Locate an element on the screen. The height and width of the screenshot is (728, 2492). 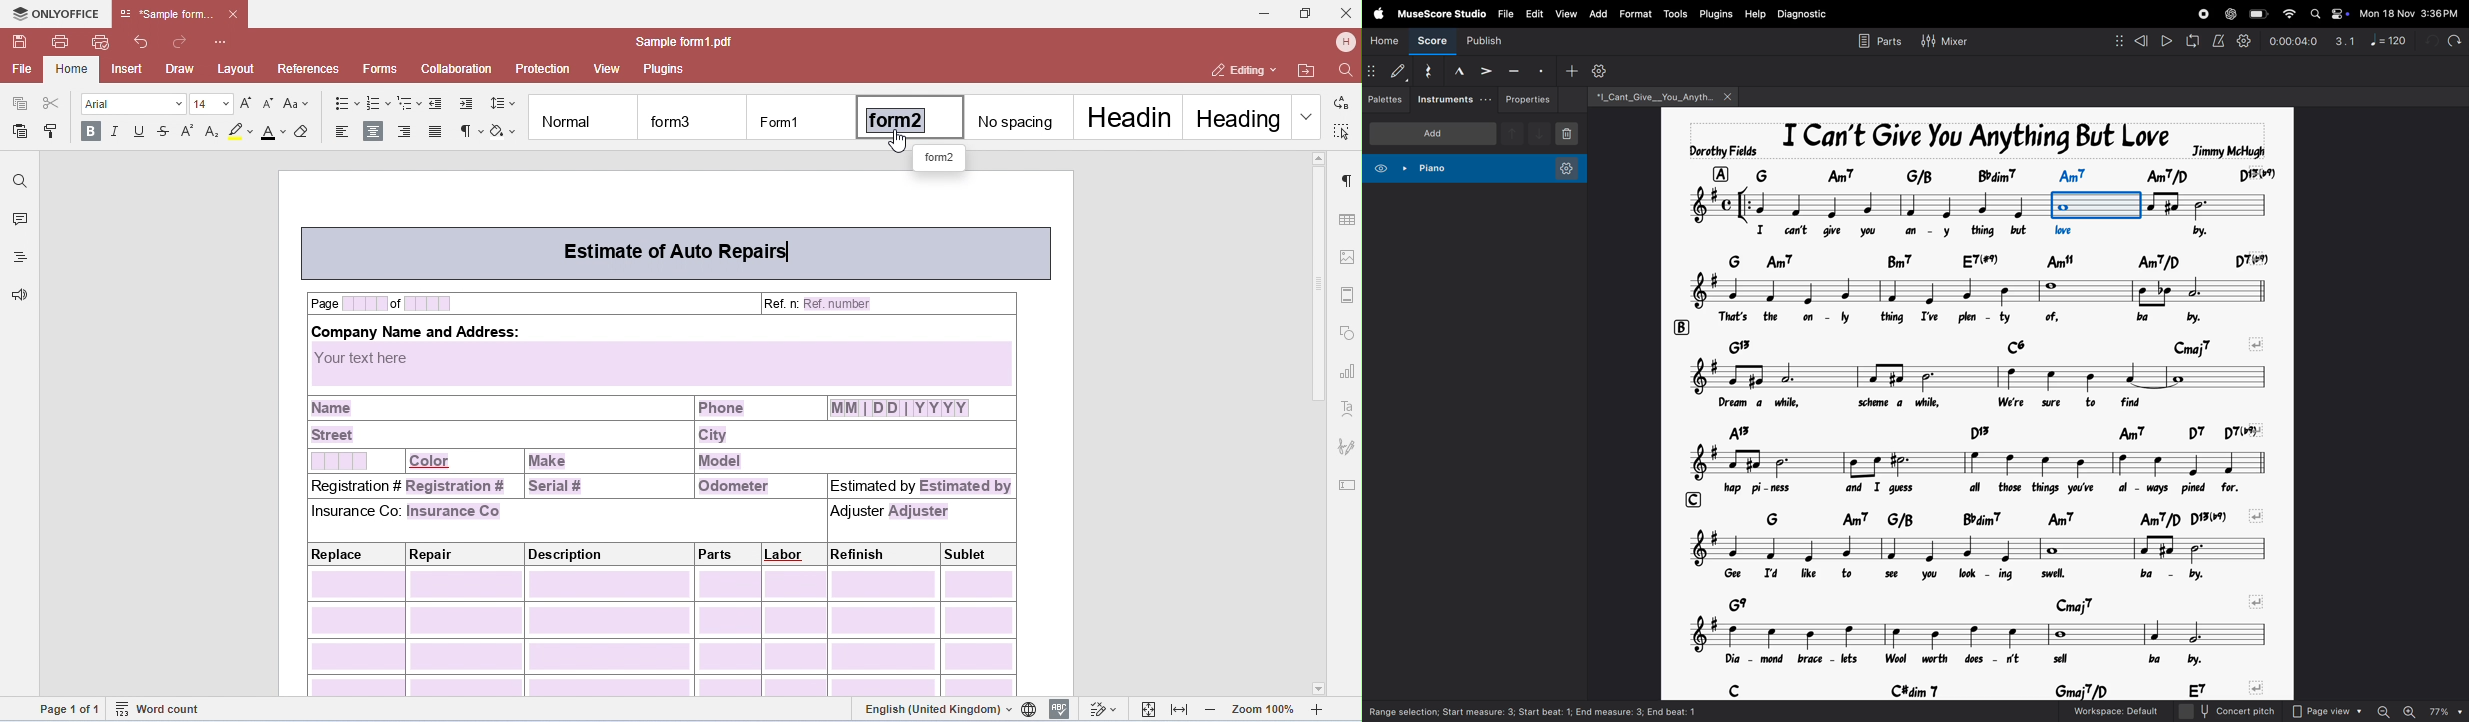
note 120 is located at coordinates (2386, 39).